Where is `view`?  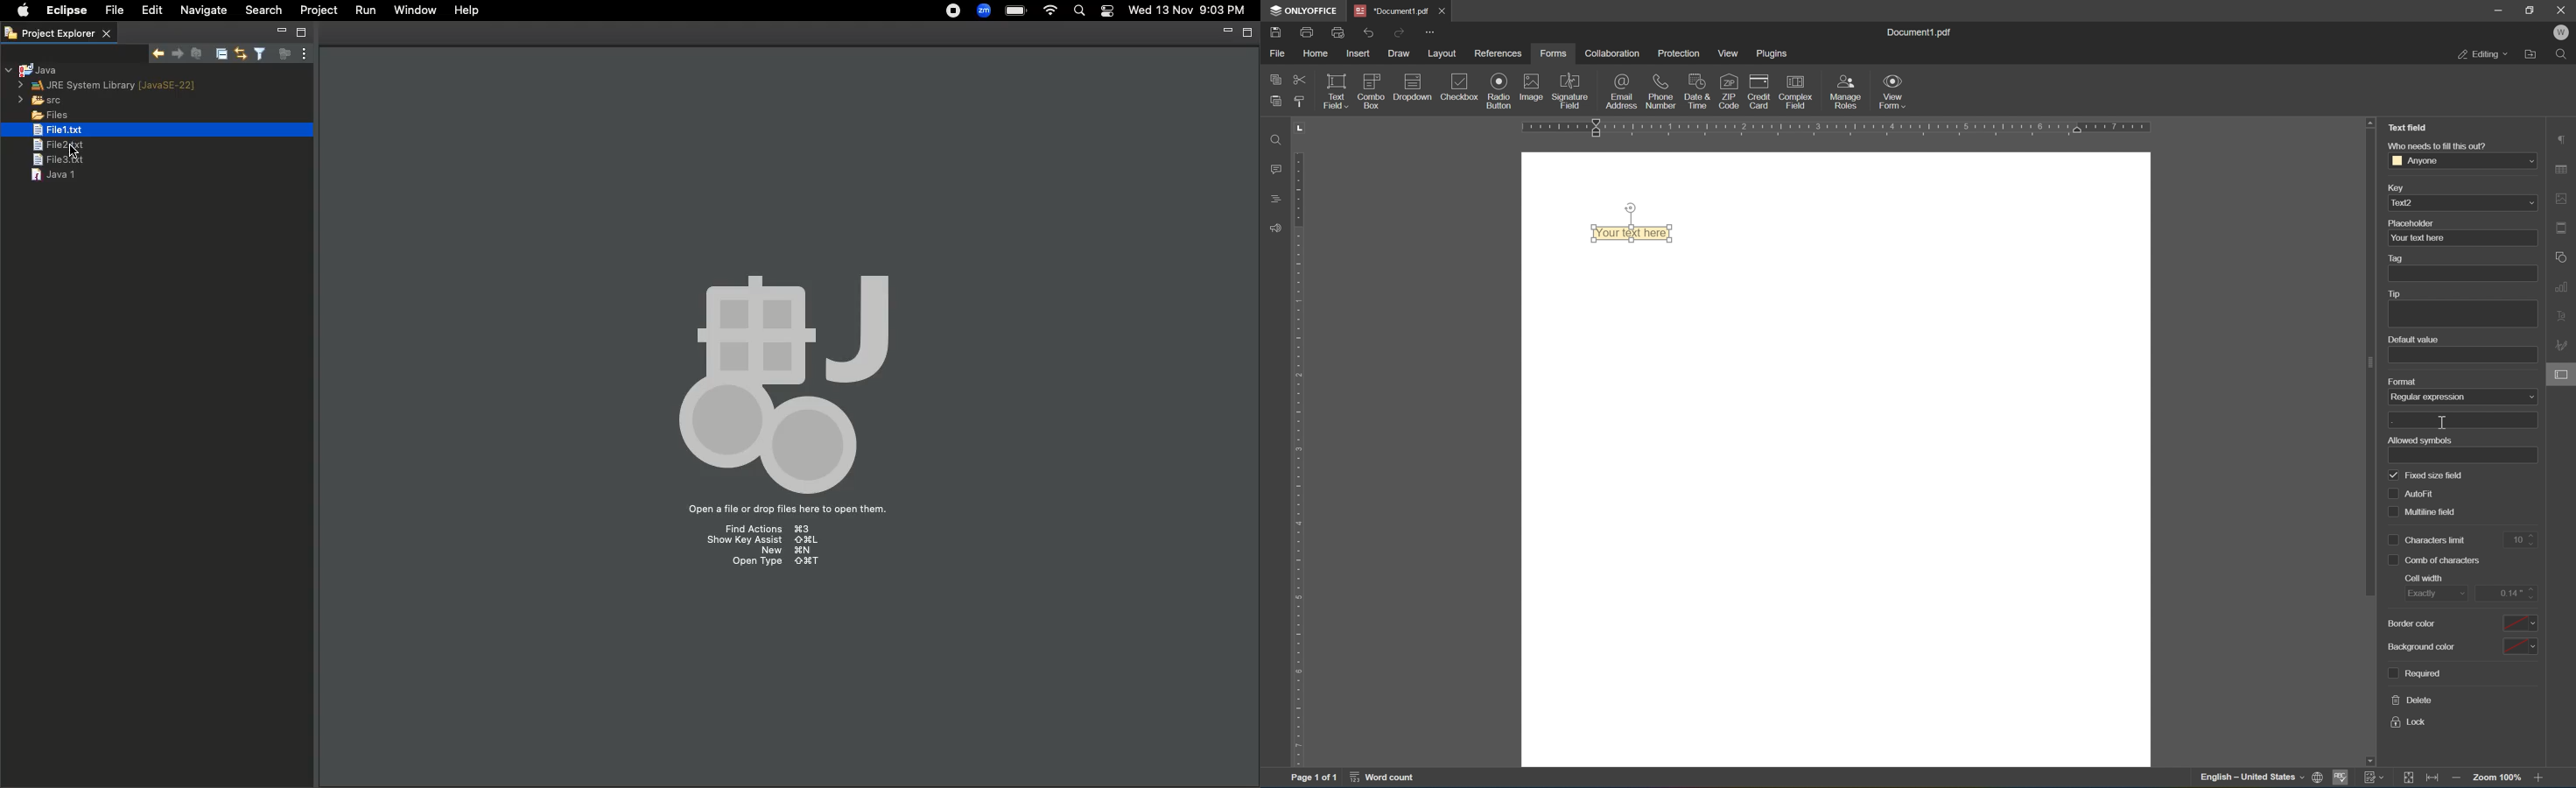
view is located at coordinates (1729, 52).